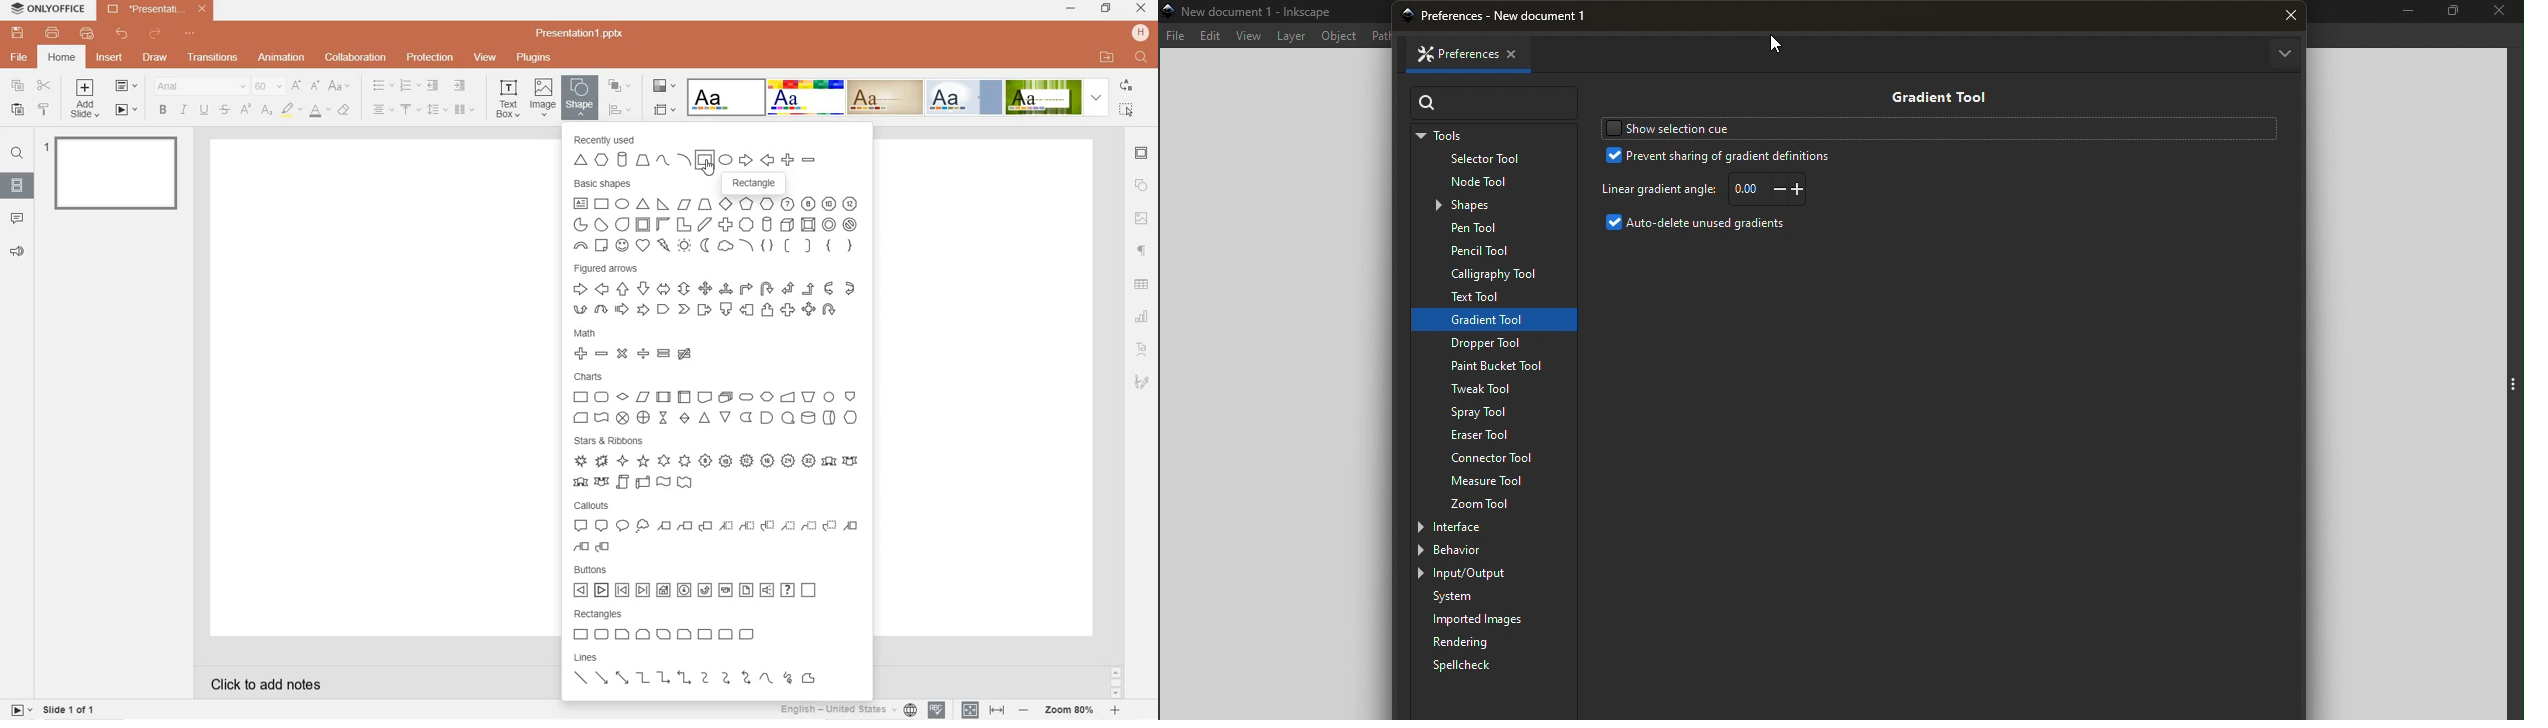  I want to click on image, so click(543, 98).